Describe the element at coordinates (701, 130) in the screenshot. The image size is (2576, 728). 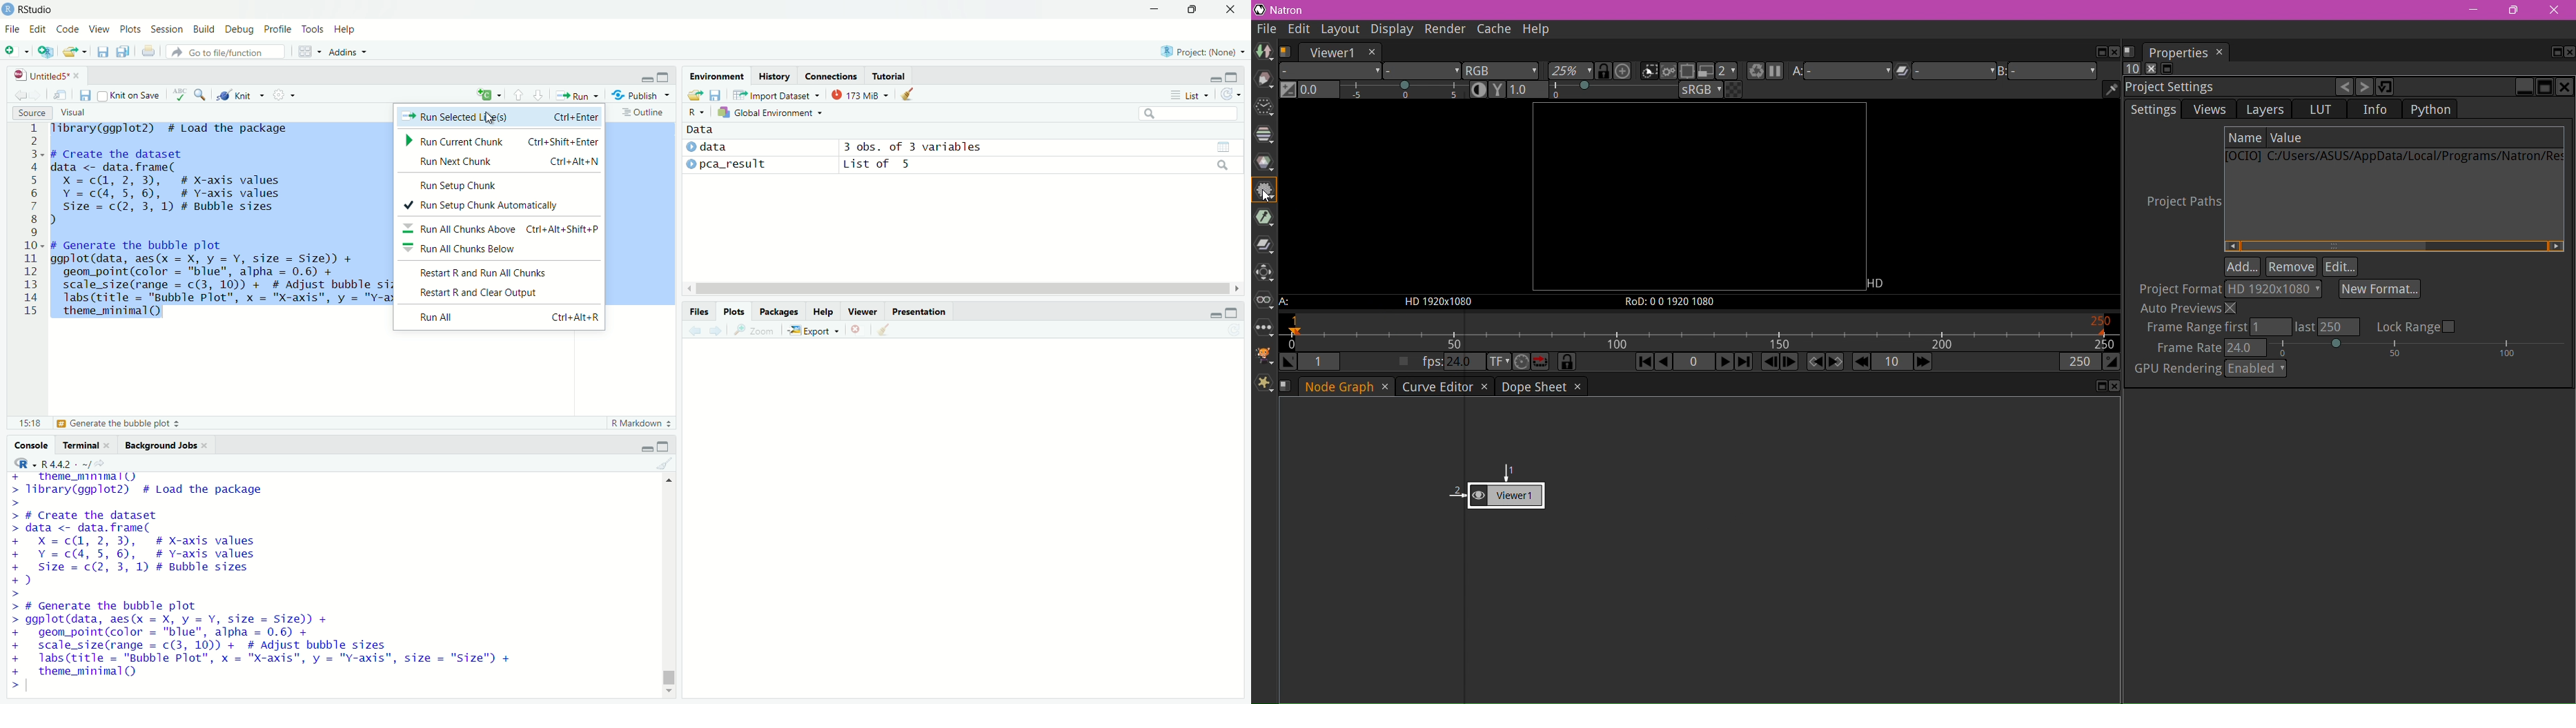
I see `data` at that location.